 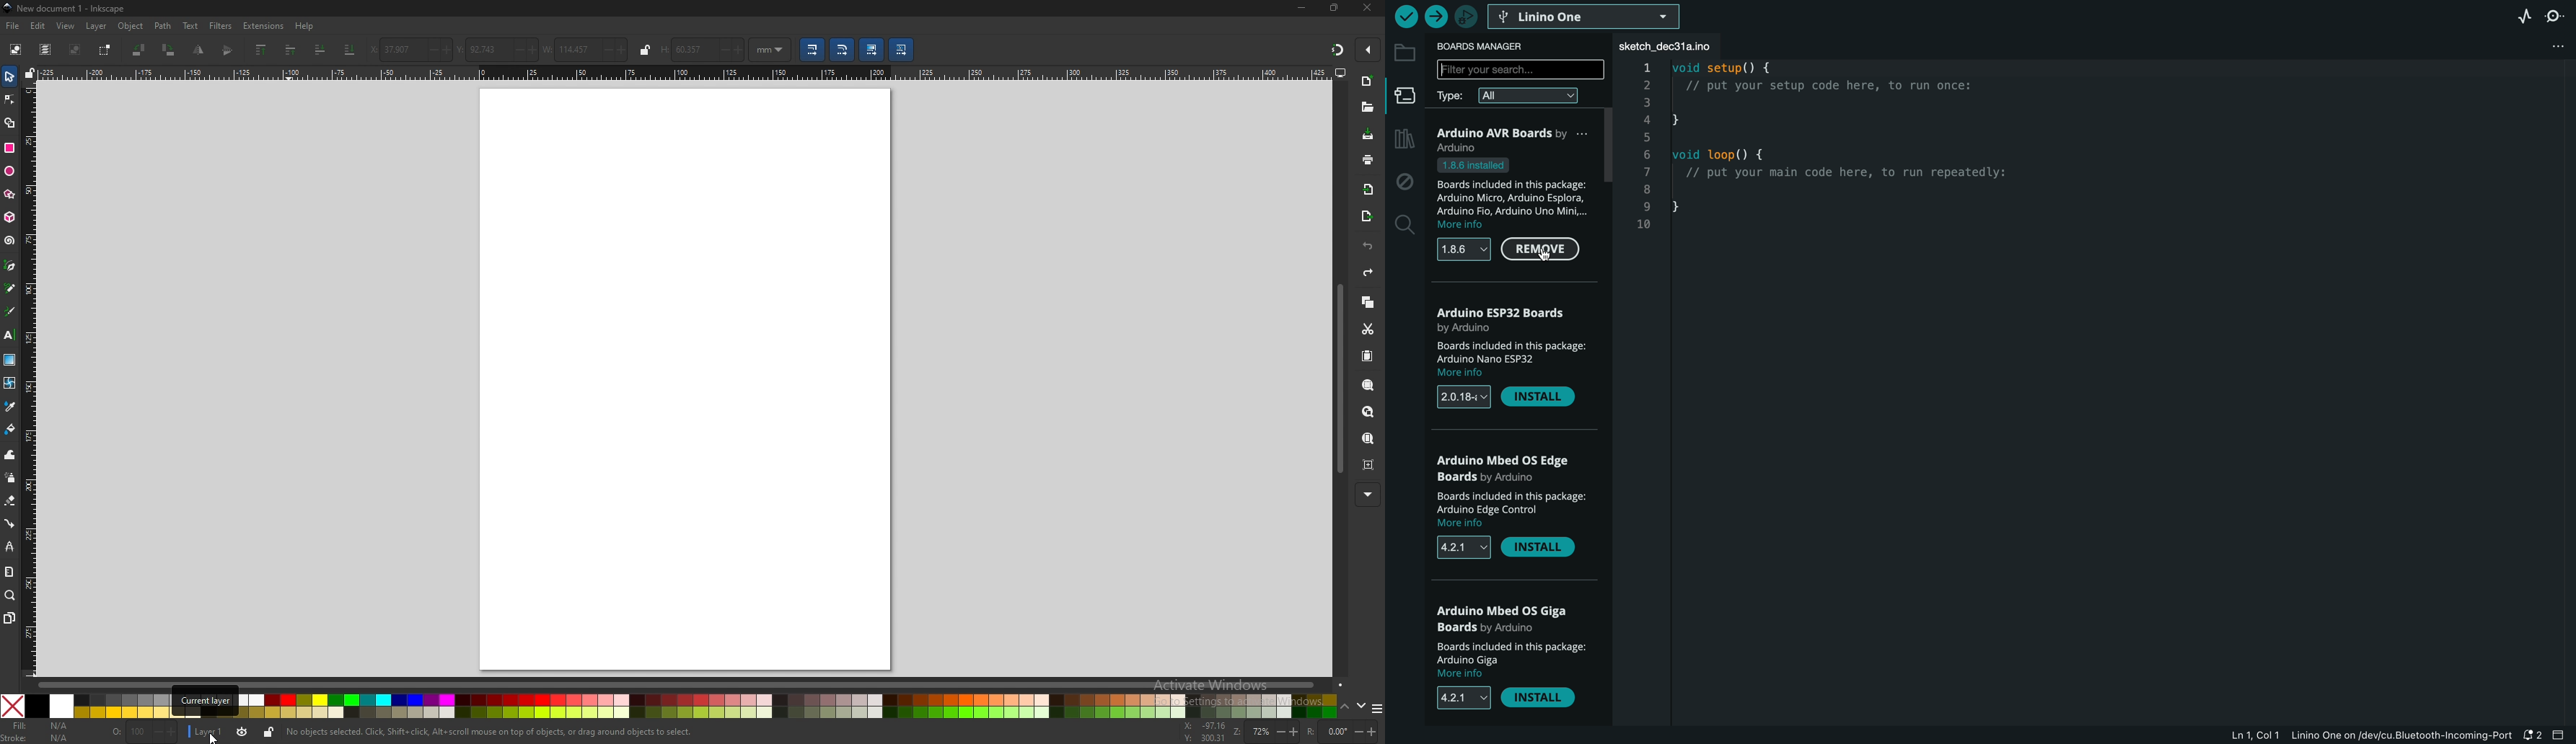 What do you see at coordinates (1368, 411) in the screenshot?
I see `zoom drawing` at bounding box center [1368, 411].